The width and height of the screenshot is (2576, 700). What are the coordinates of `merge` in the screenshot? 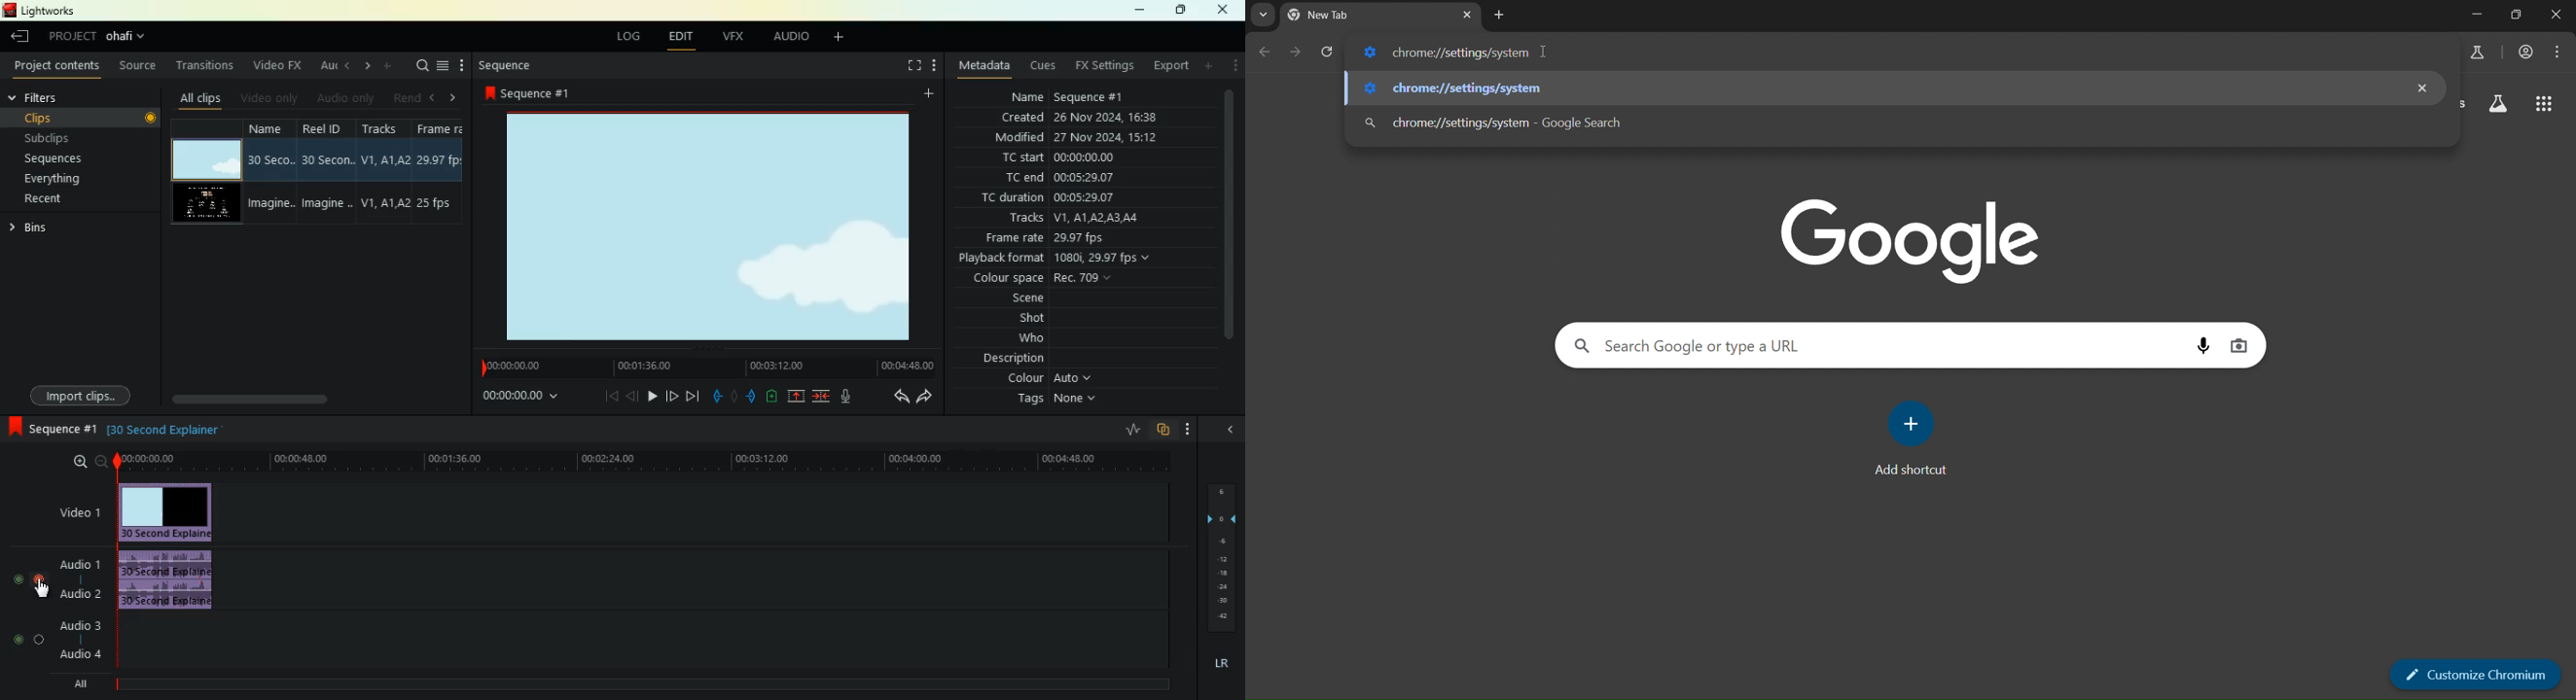 It's located at (821, 398).